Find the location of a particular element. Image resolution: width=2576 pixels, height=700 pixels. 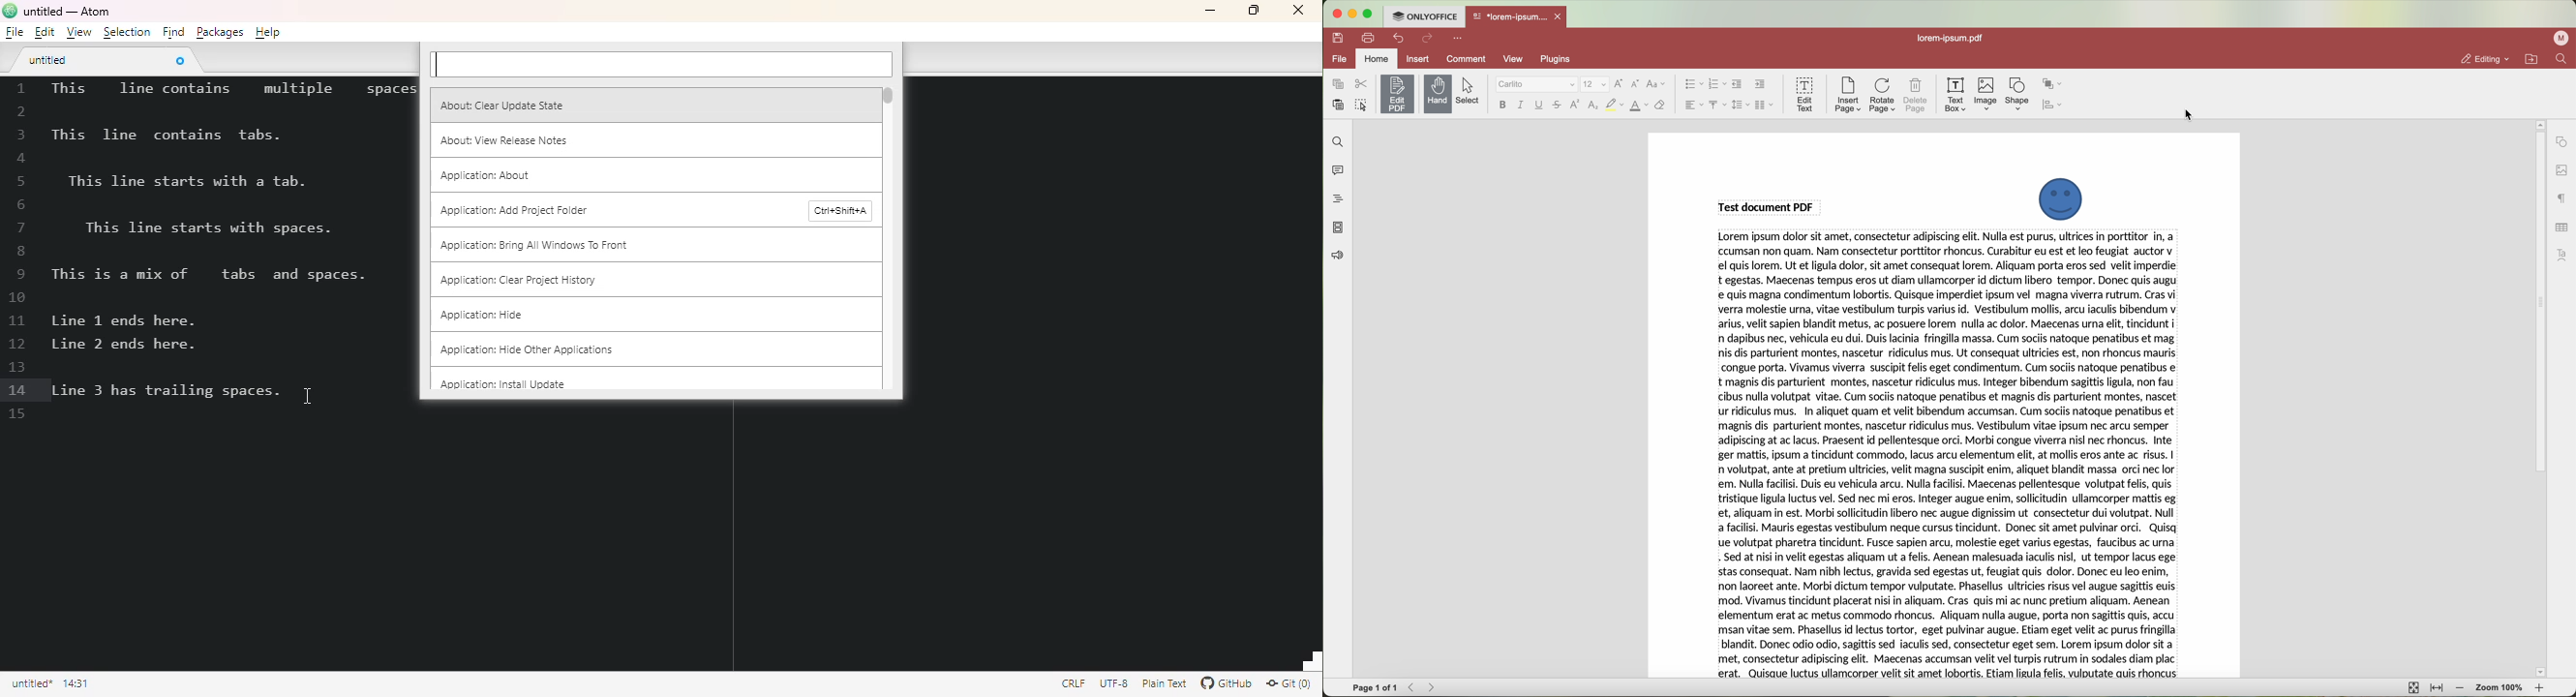

view is located at coordinates (78, 33).